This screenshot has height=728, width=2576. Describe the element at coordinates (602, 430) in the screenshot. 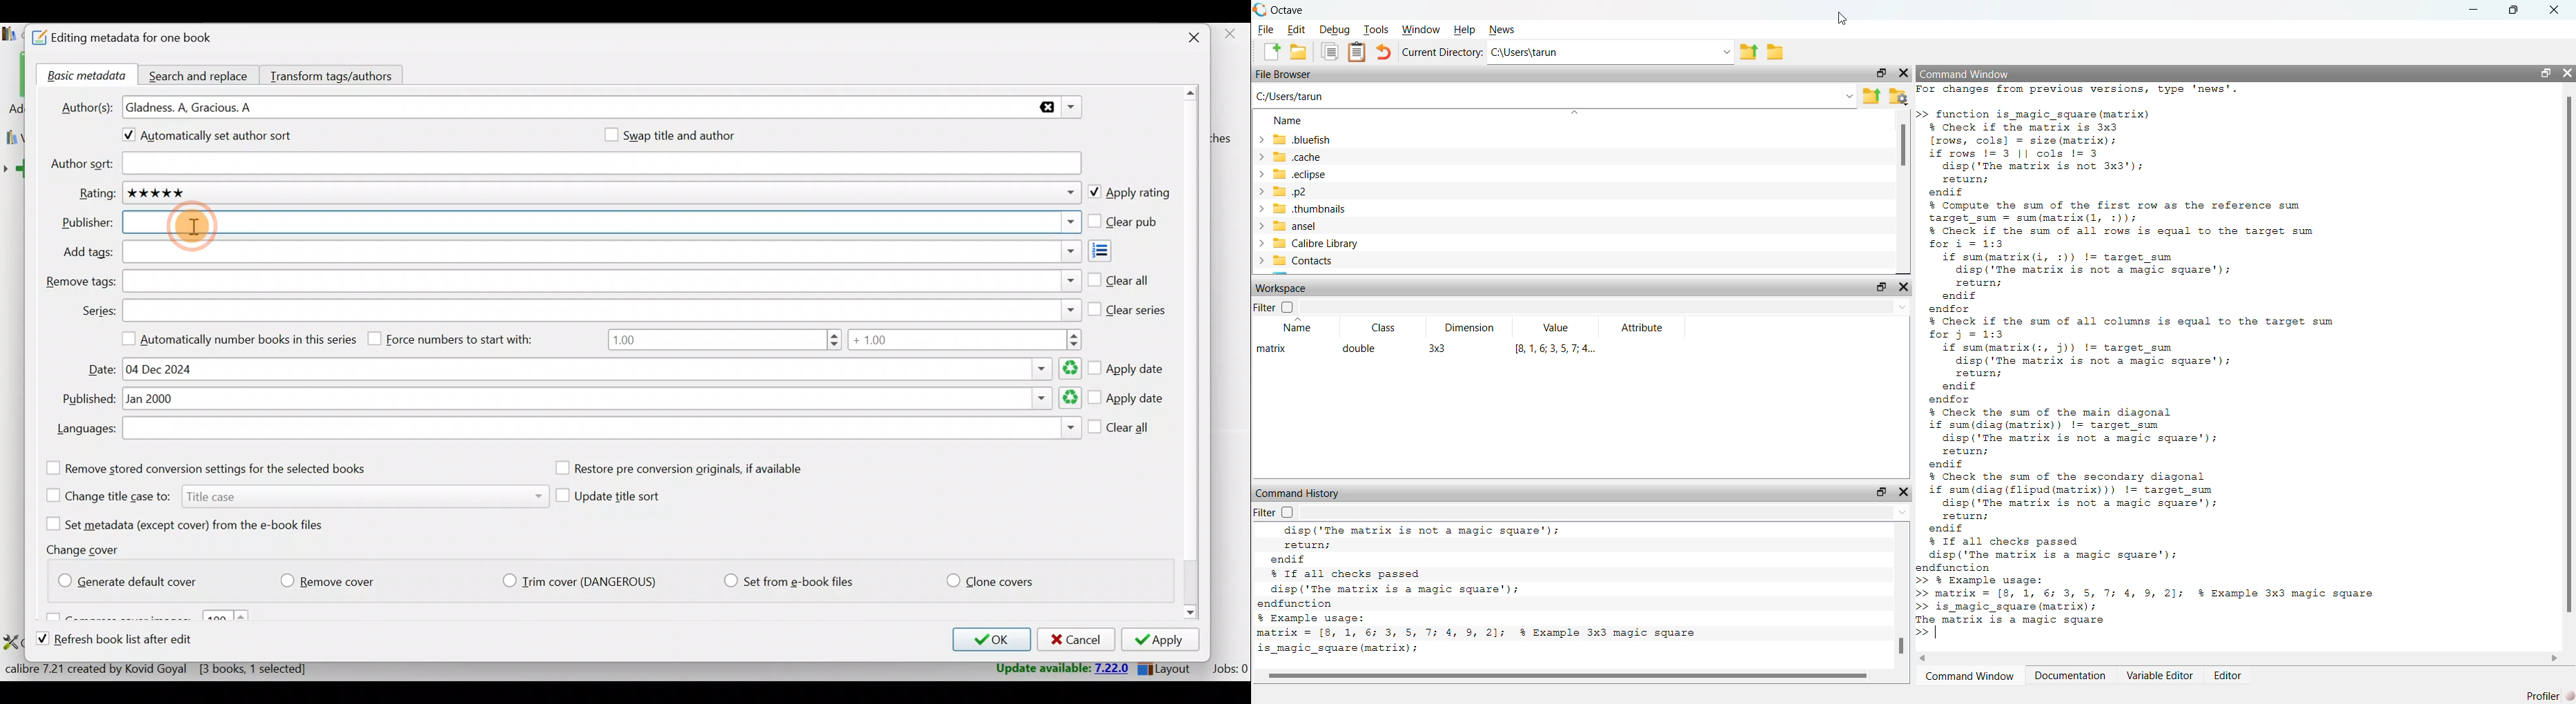

I see `Languages` at that location.